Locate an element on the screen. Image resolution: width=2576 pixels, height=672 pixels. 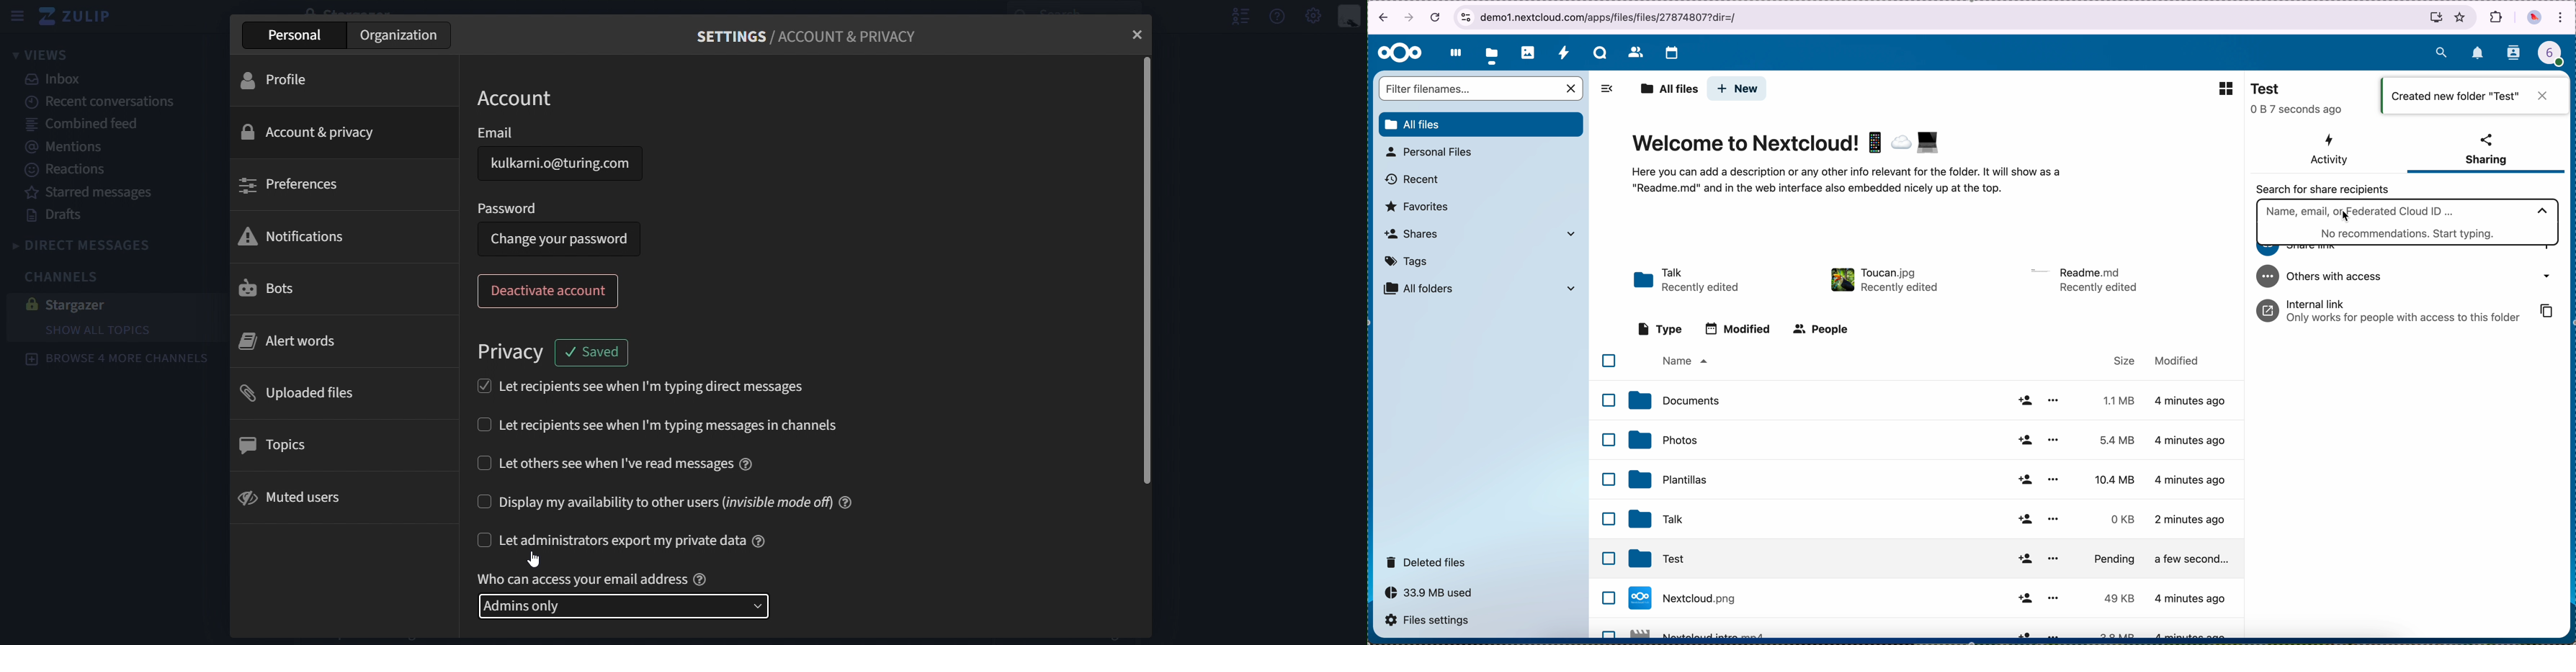
uploaded files is located at coordinates (313, 391).